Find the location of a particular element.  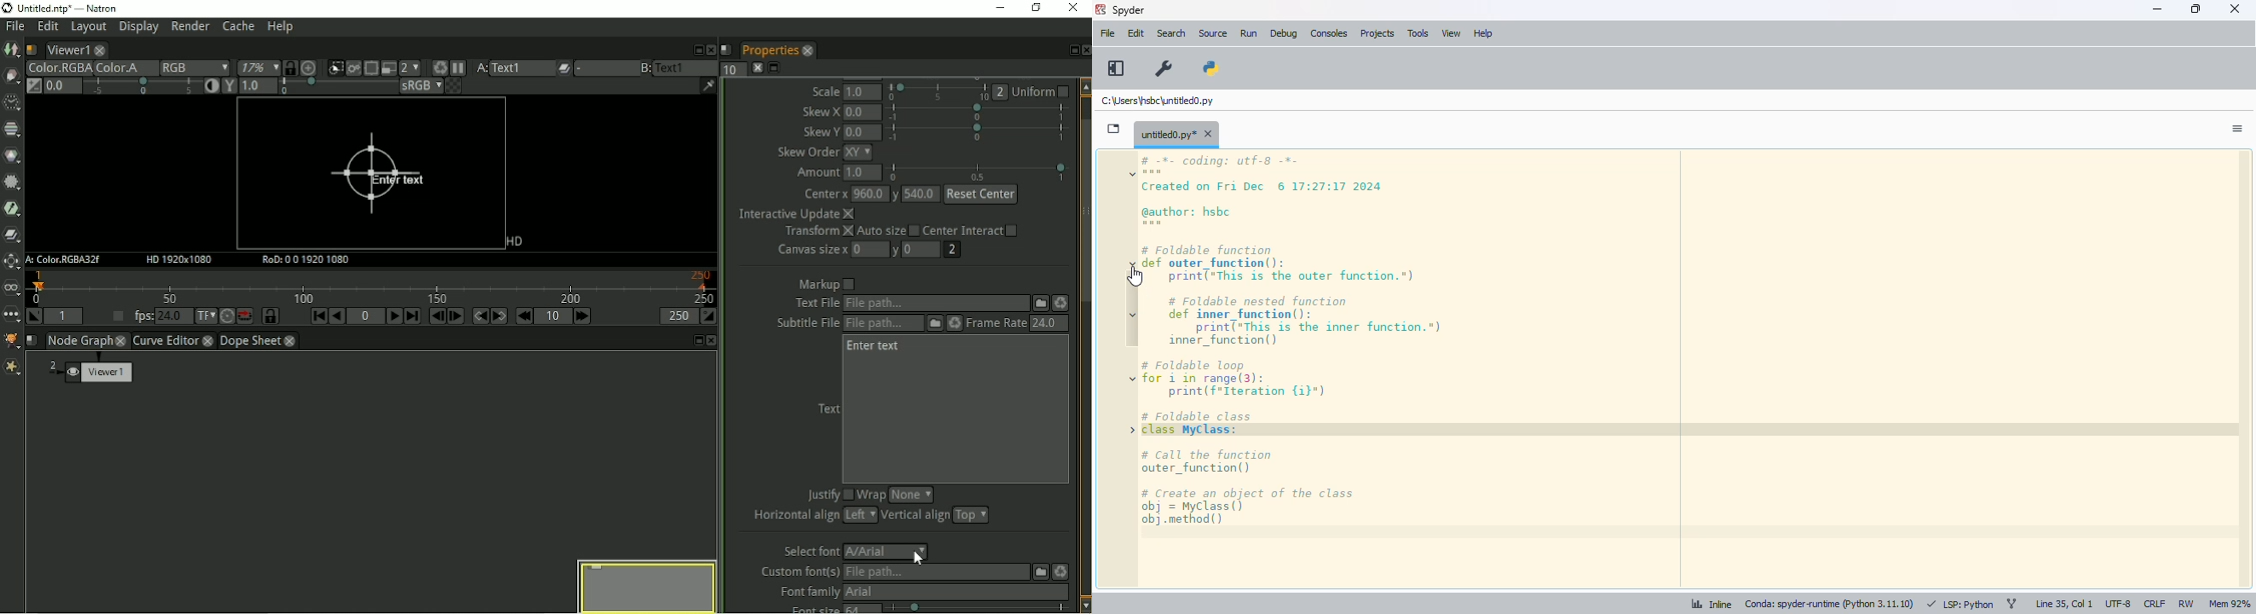

conda: spyder-runtime (python 3. 11. 10) is located at coordinates (1828, 605).